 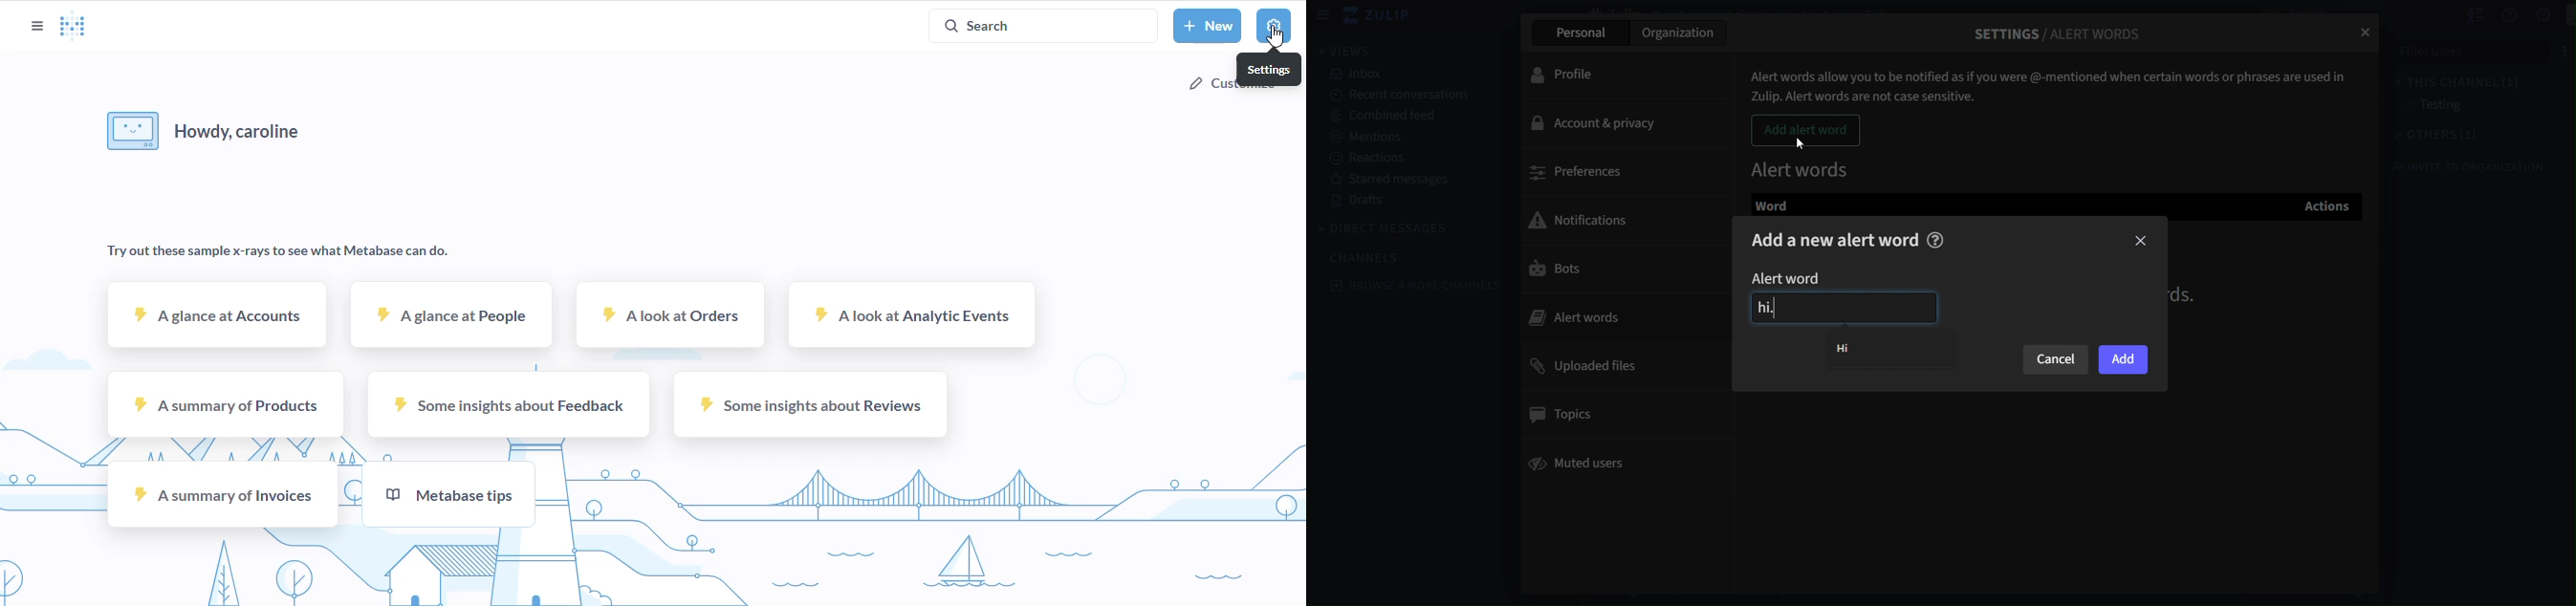 What do you see at coordinates (1557, 272) in the screenshot?
I see `bots` at bounding box center [1557, 272].